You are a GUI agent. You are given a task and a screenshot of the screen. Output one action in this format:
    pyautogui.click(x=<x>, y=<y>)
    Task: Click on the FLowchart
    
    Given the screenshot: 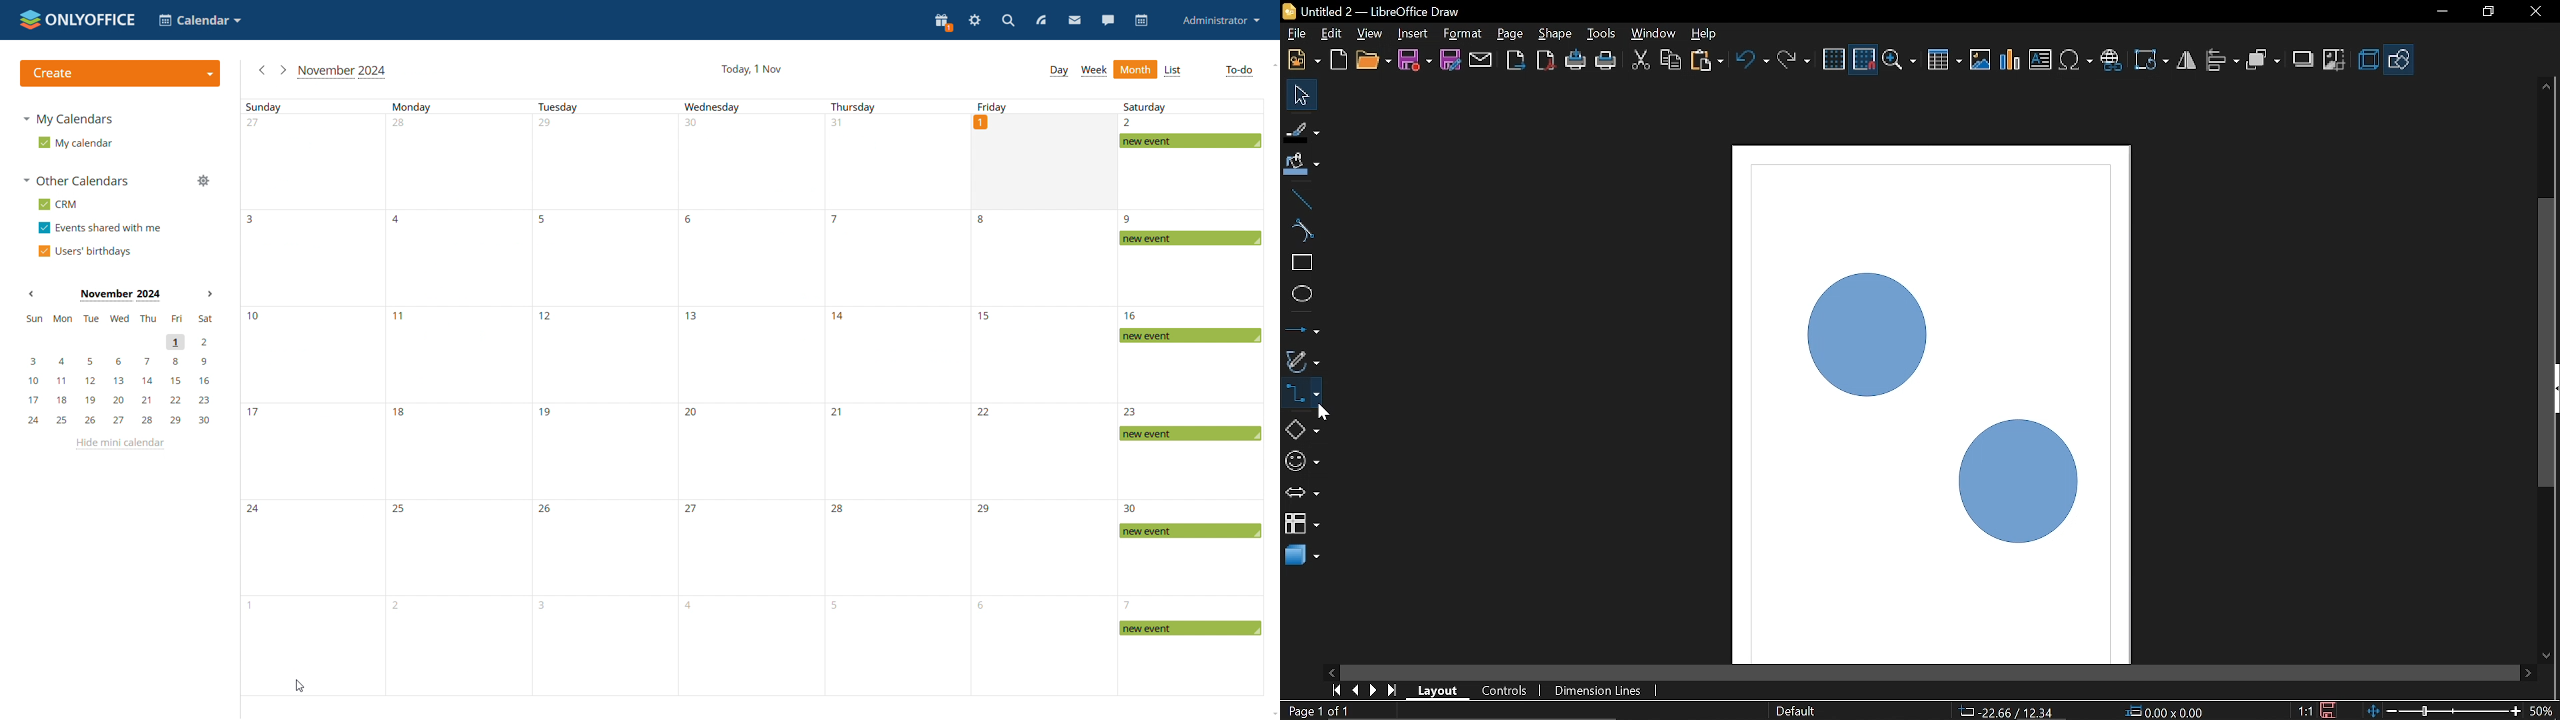 What is the action you would take?
    pyautogui.click(x=1302, y=525)
    